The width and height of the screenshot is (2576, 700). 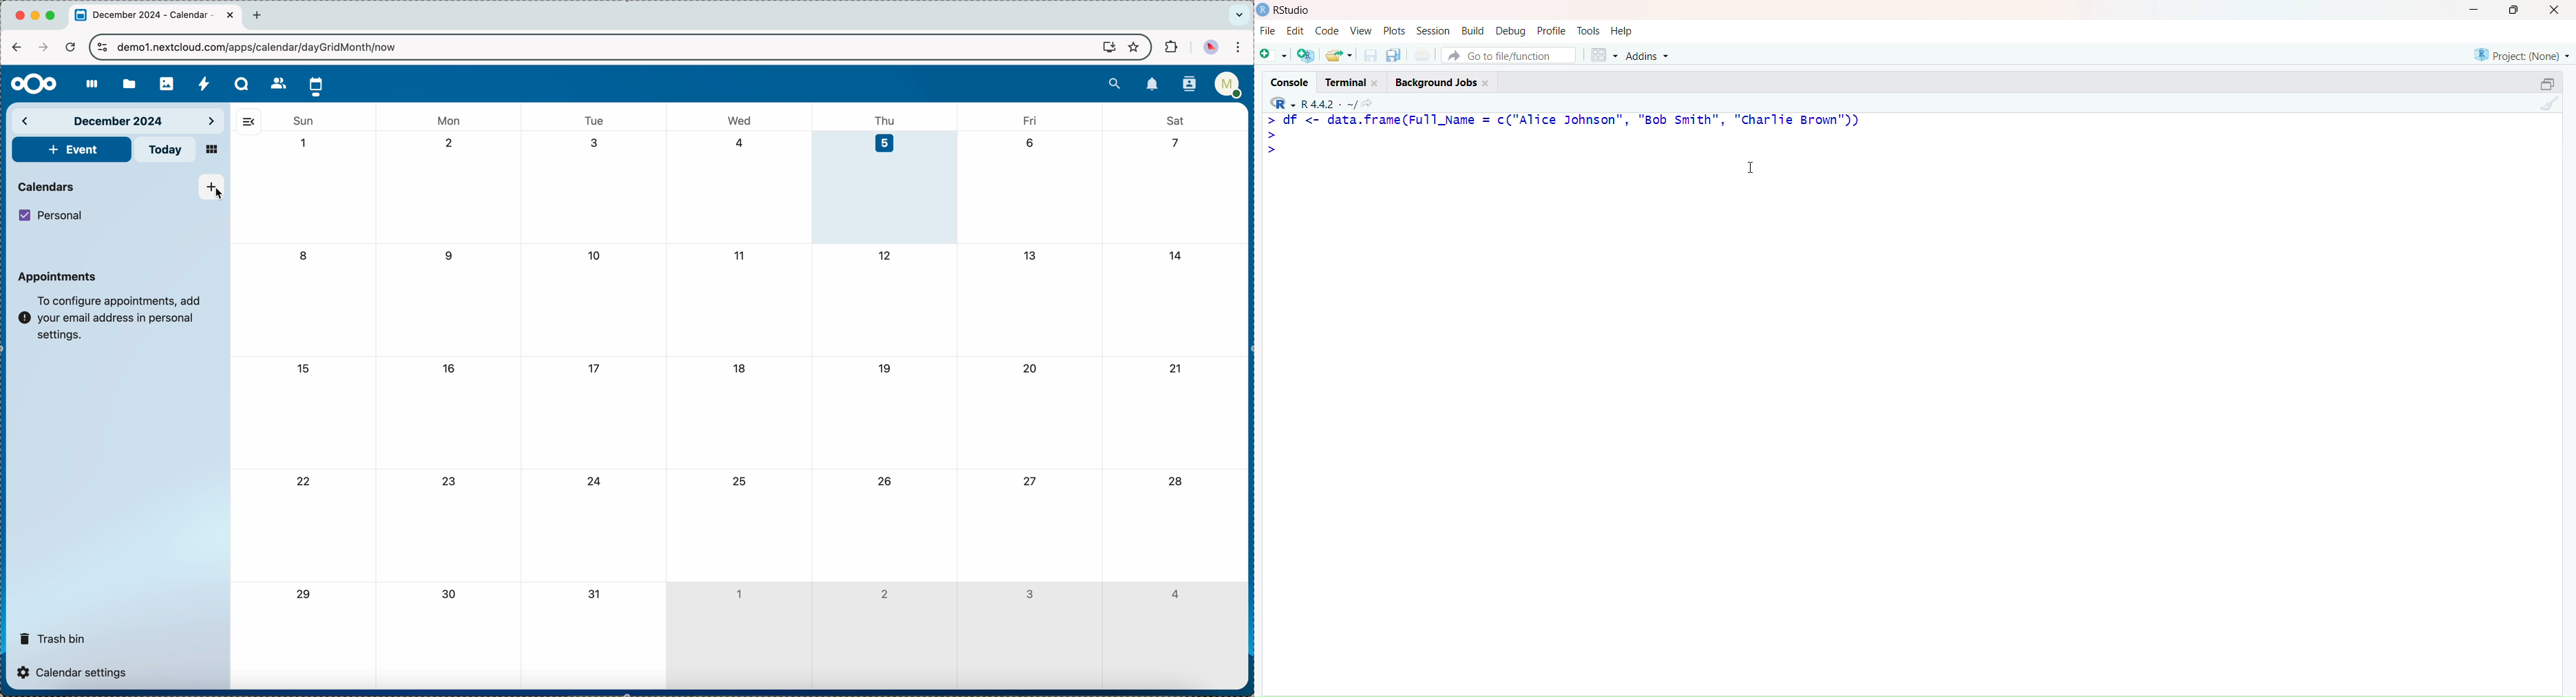 What do you see at coordinates (1274, 136) in the screenshot?
I see `Prompt cursor` at bounding box center [1274, 136].